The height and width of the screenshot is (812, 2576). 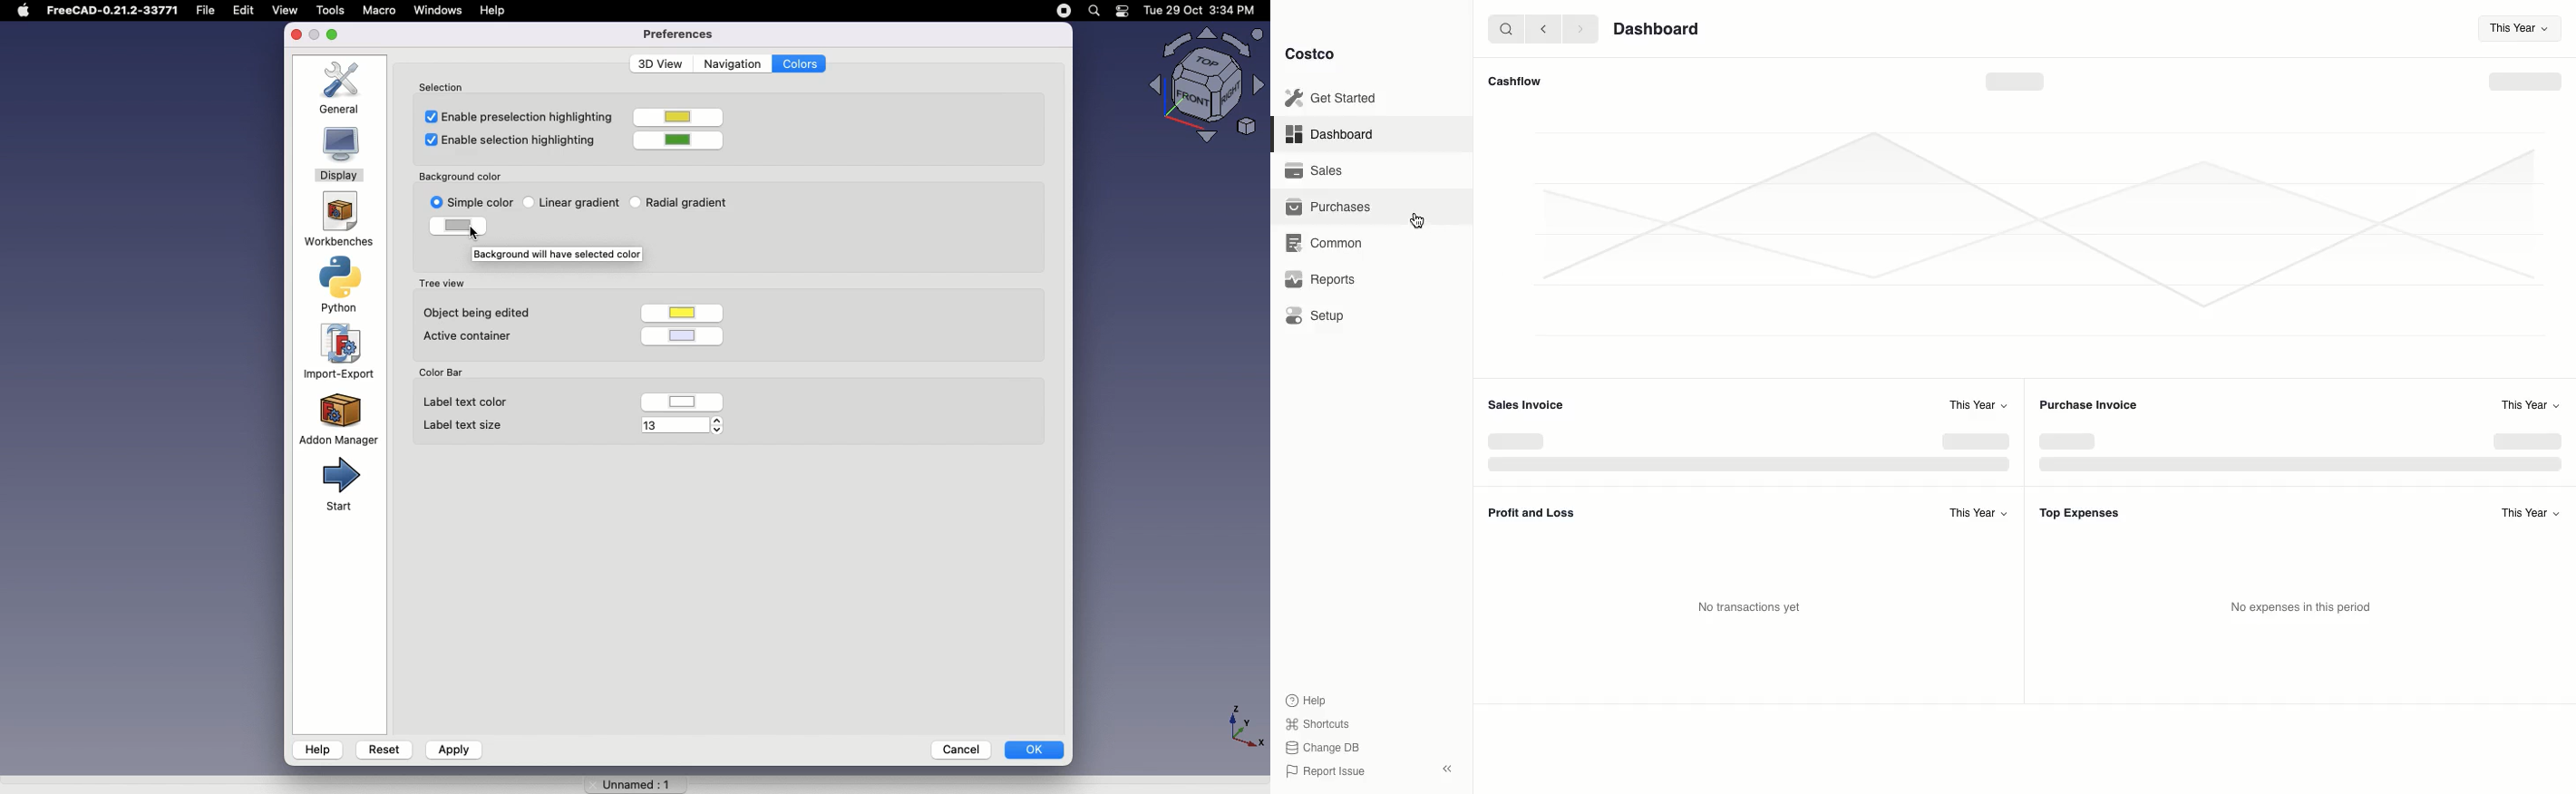 I want to click on Top Expenses, so click(x=2079, y=513).